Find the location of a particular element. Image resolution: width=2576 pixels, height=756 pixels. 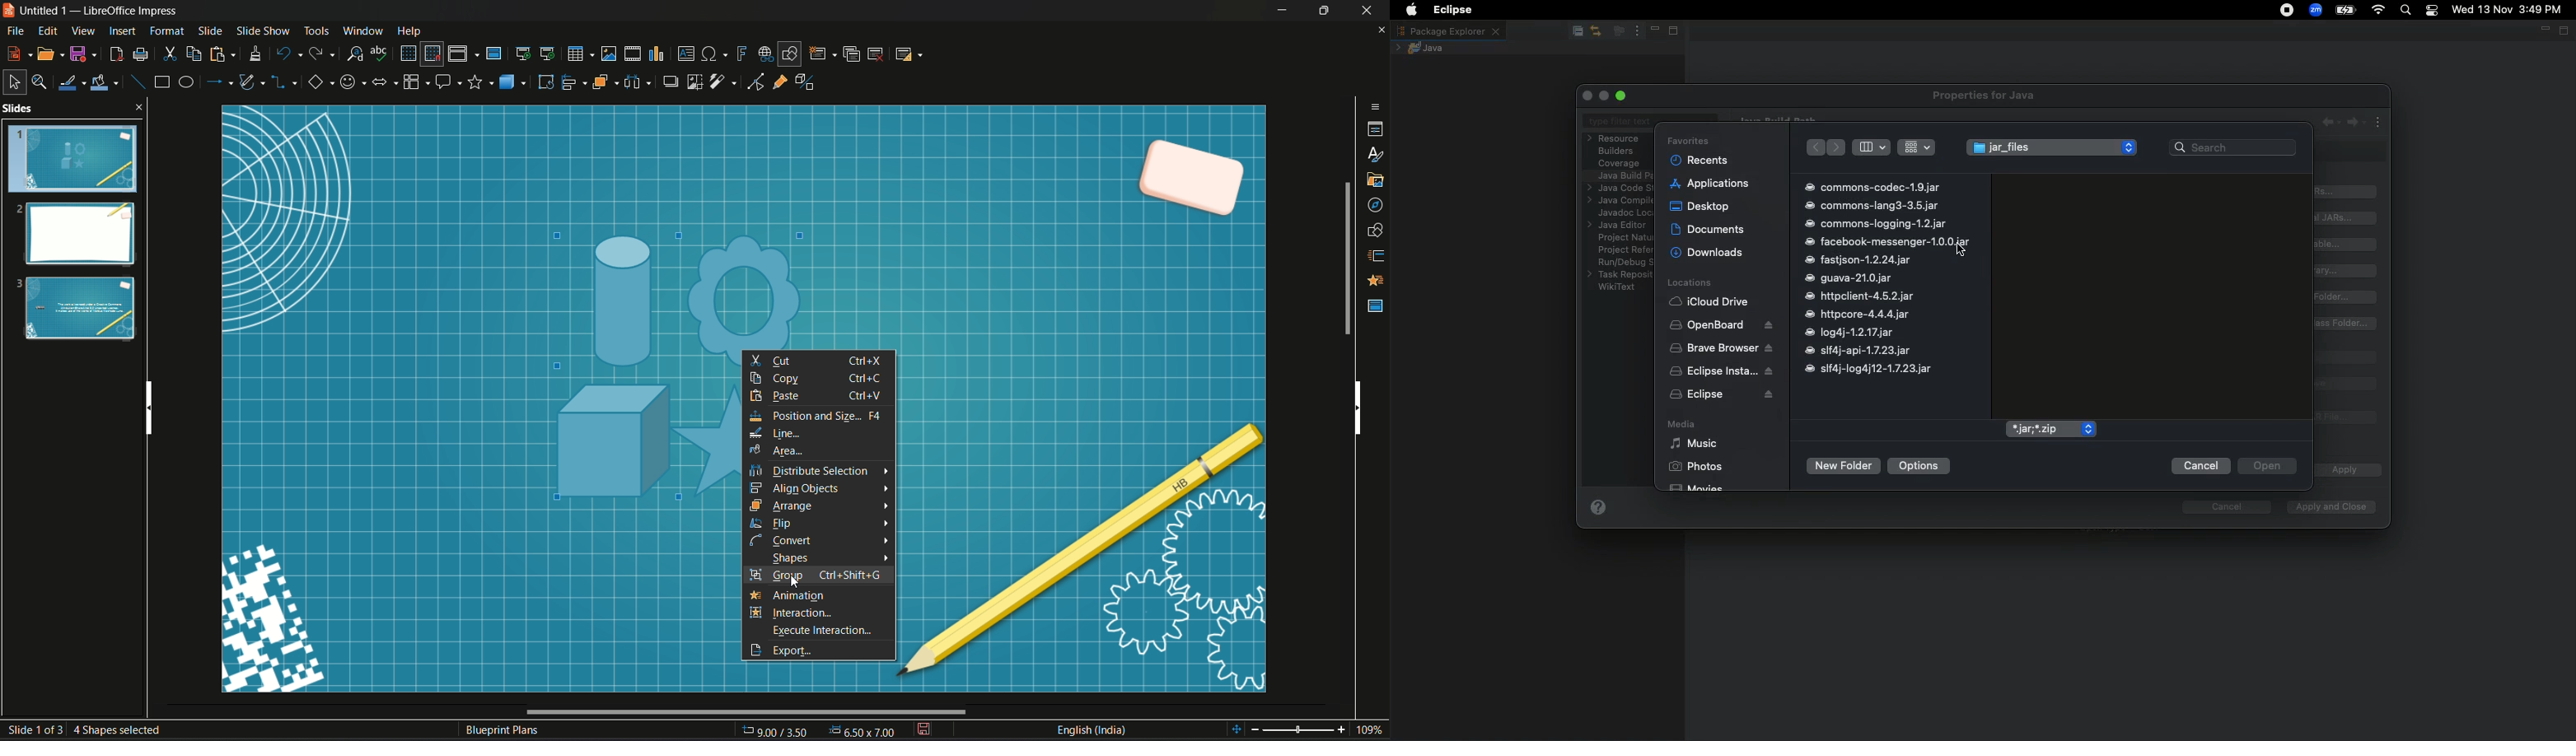

fill color is located at coordinates (105, 84).